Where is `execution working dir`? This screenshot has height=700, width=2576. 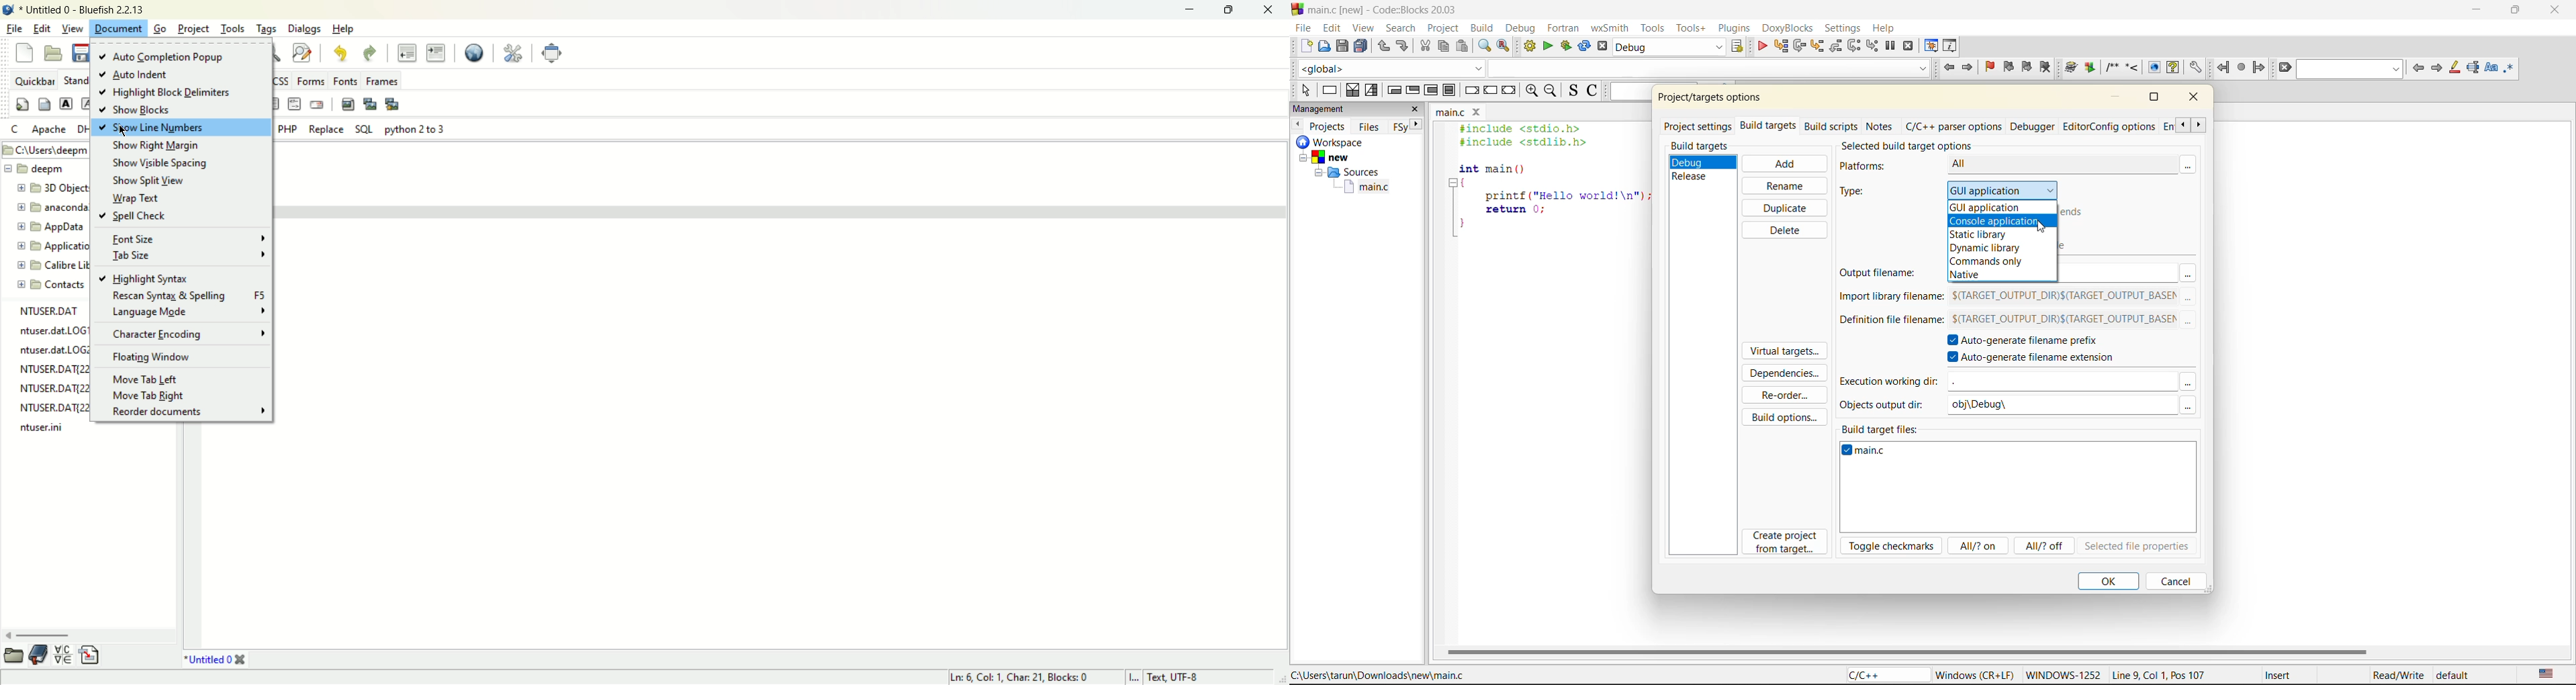
execution working dir is located at coordinates (1889, 383).